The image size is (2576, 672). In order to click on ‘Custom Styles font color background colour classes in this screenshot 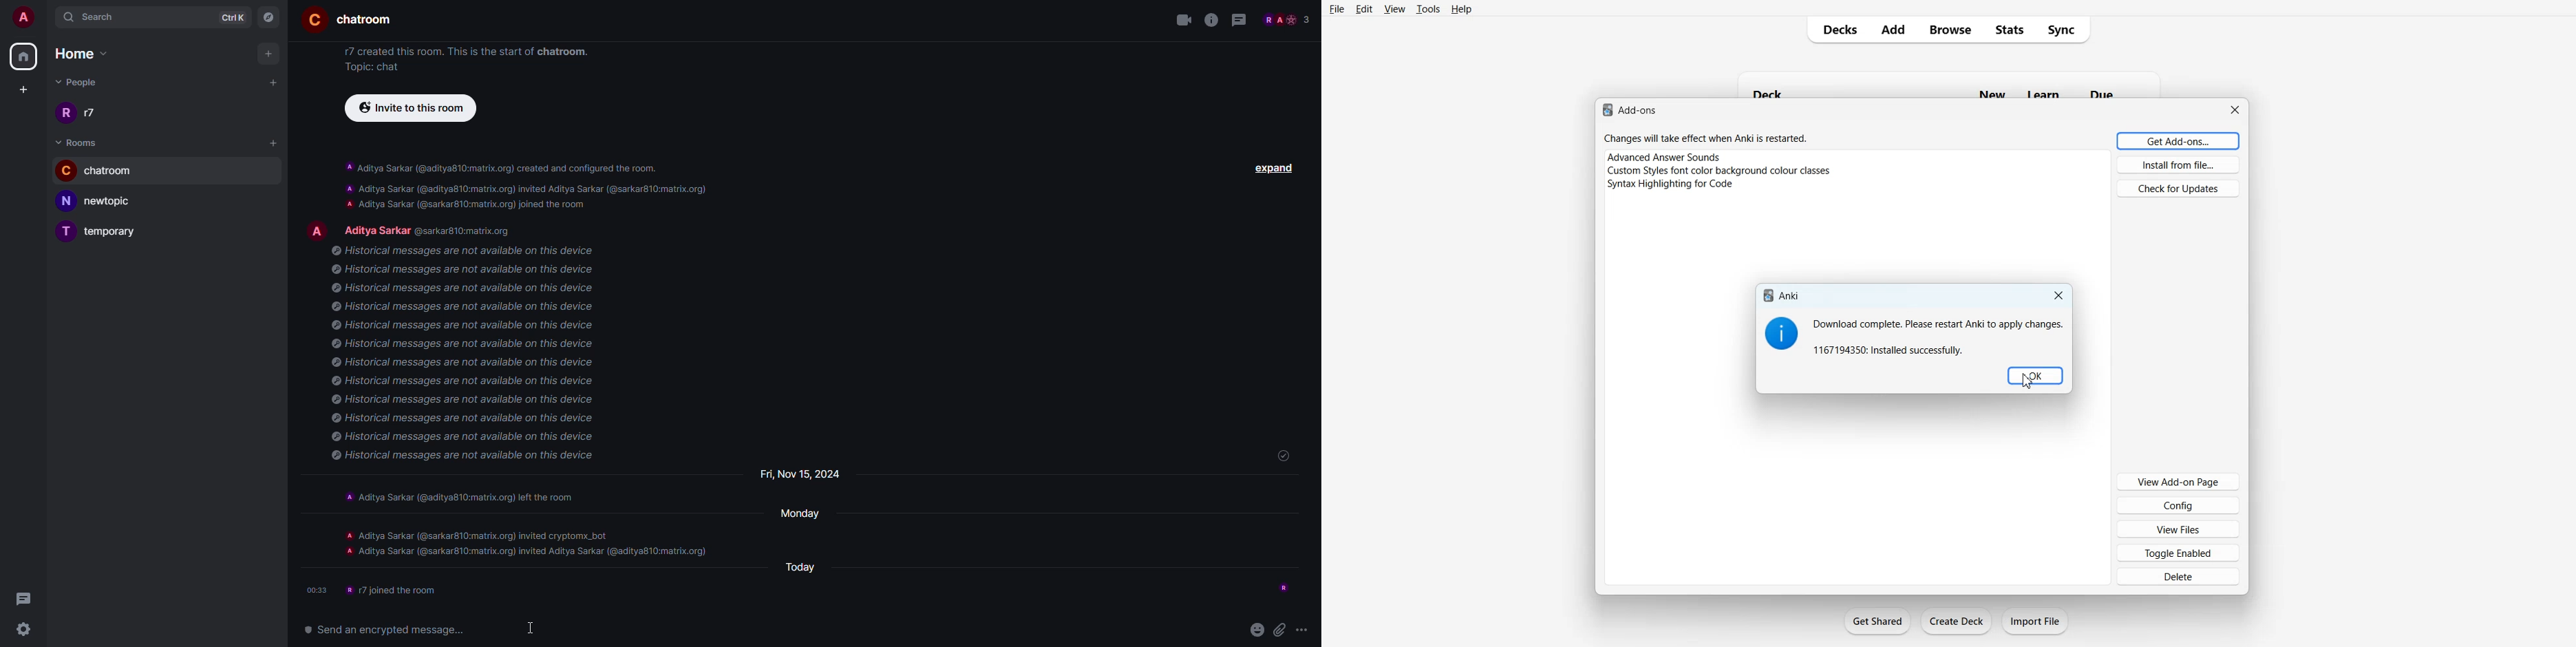, I will do `click(1723, 170)`.